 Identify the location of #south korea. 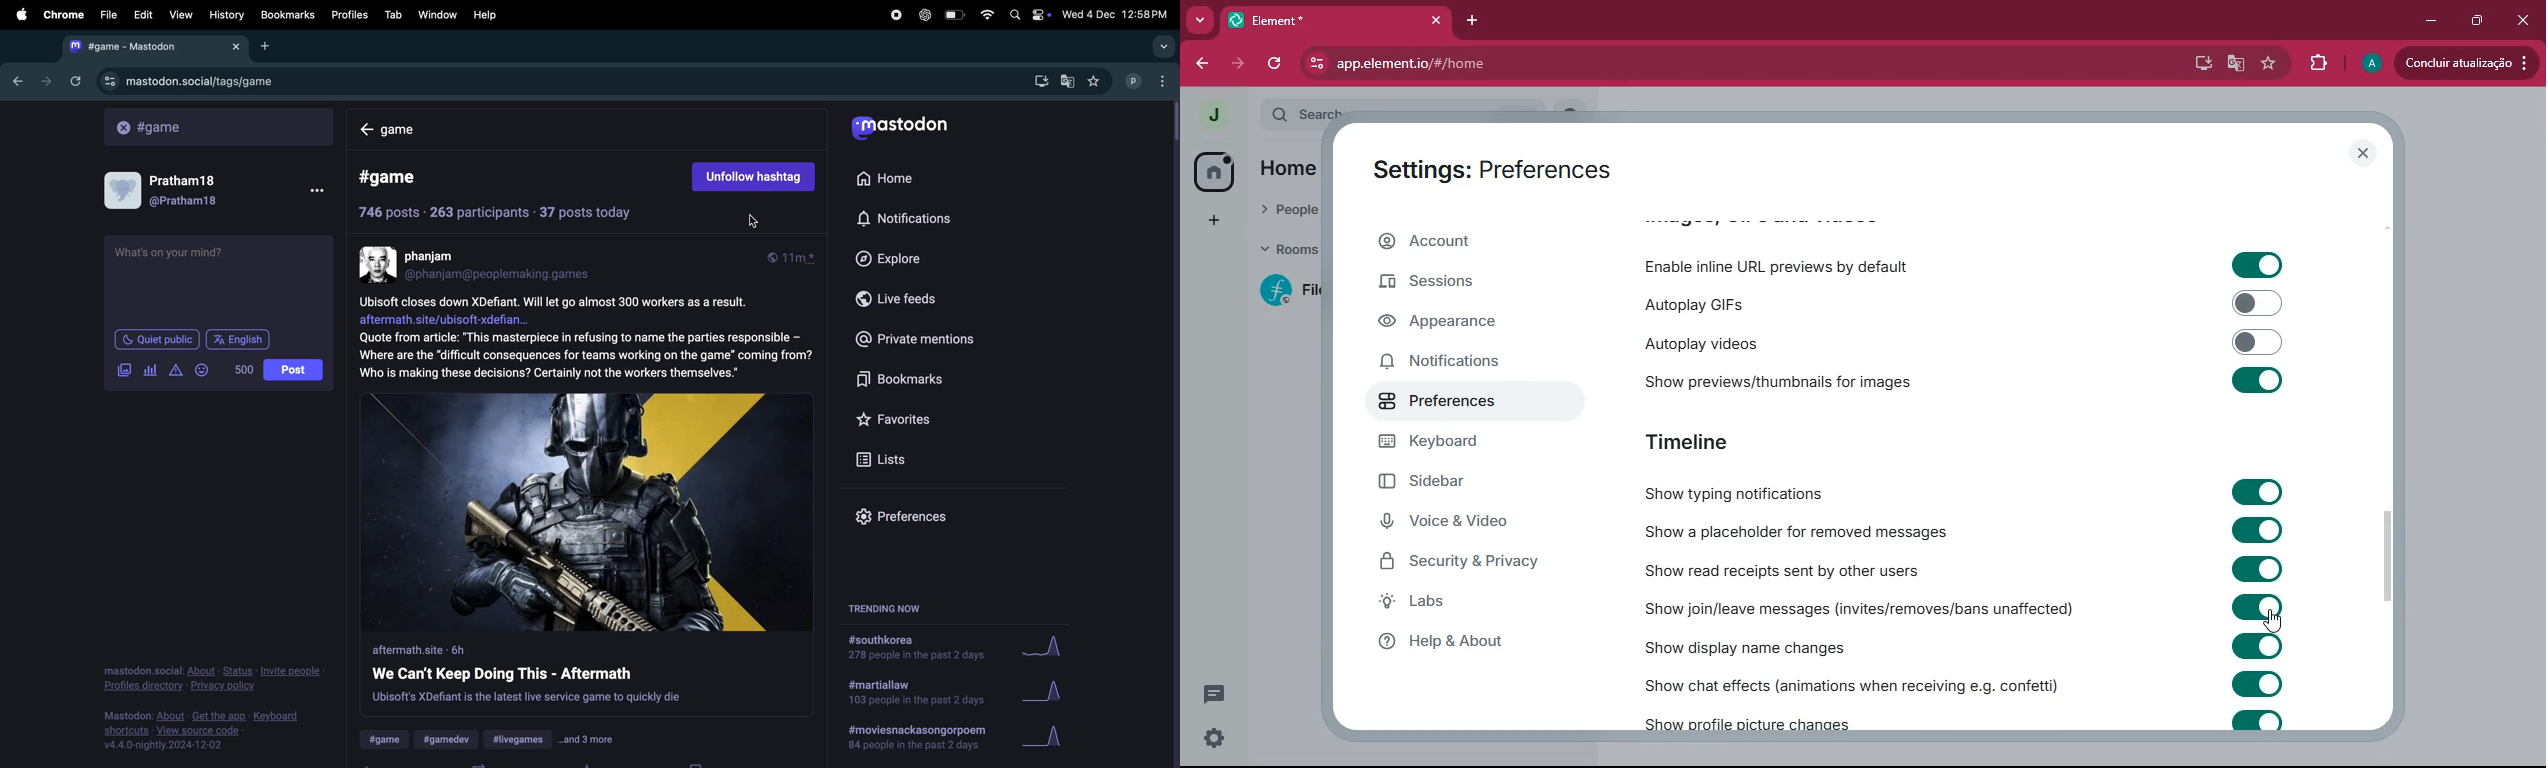
(910, 650).